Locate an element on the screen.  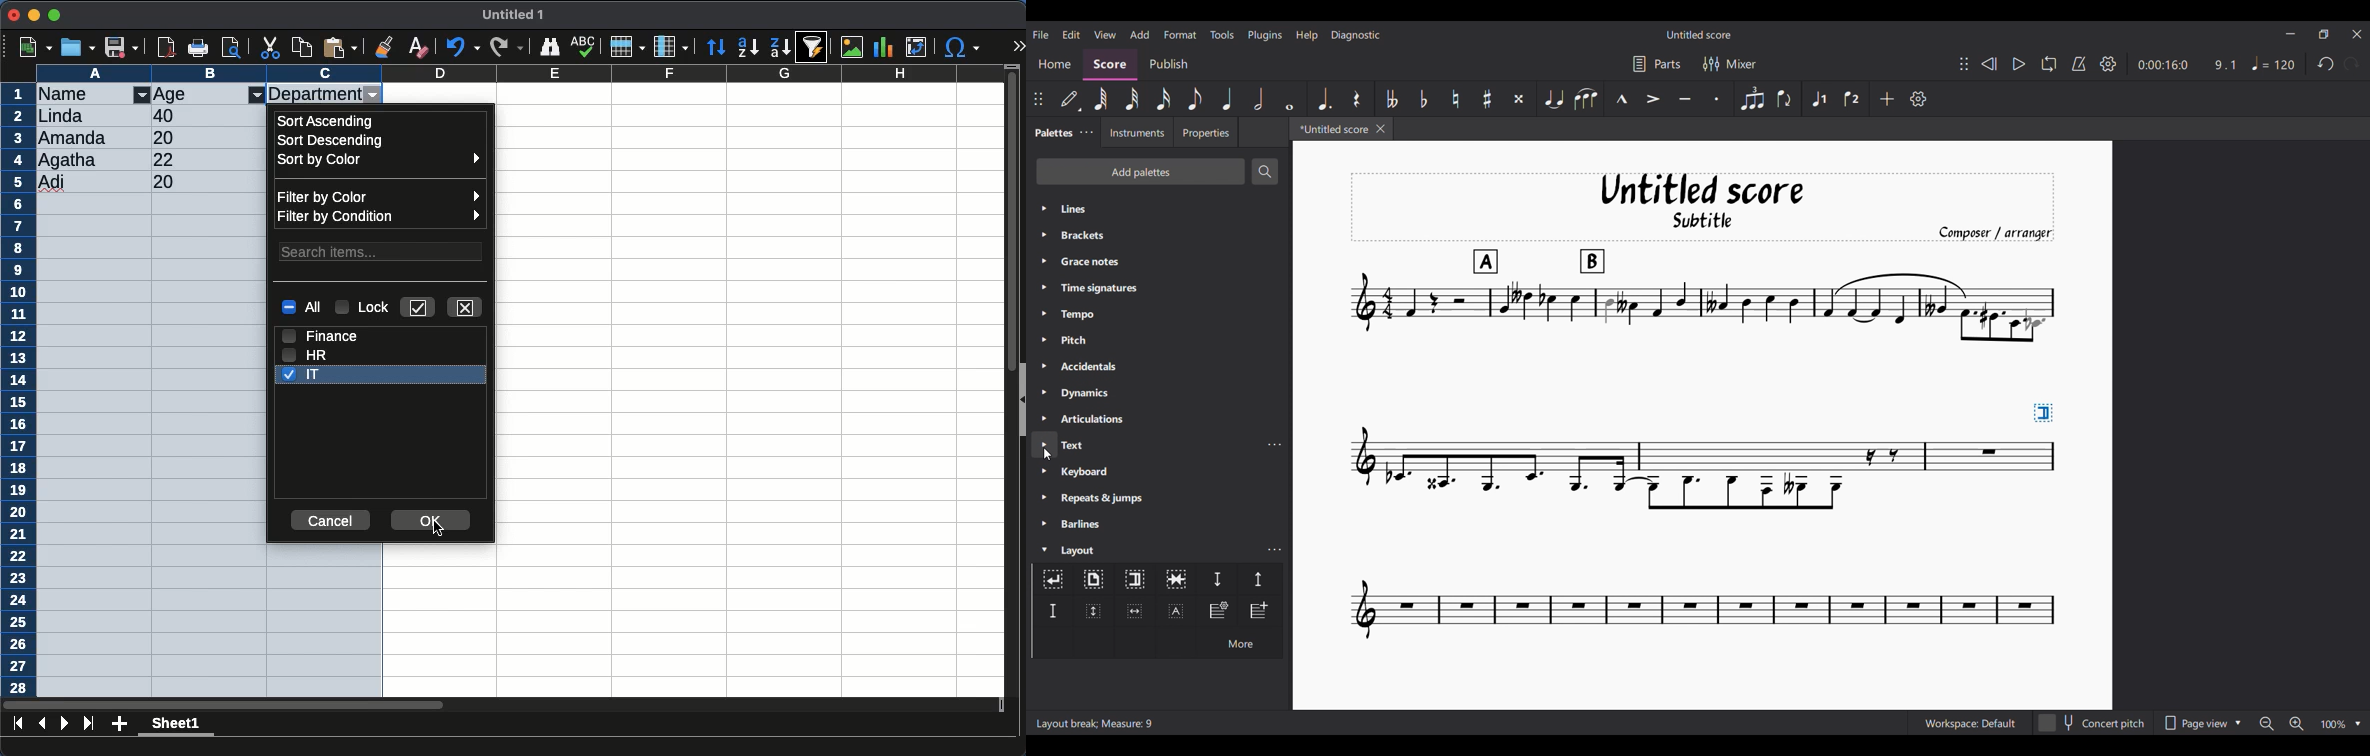
minimize is located at coordinates (35, 14).